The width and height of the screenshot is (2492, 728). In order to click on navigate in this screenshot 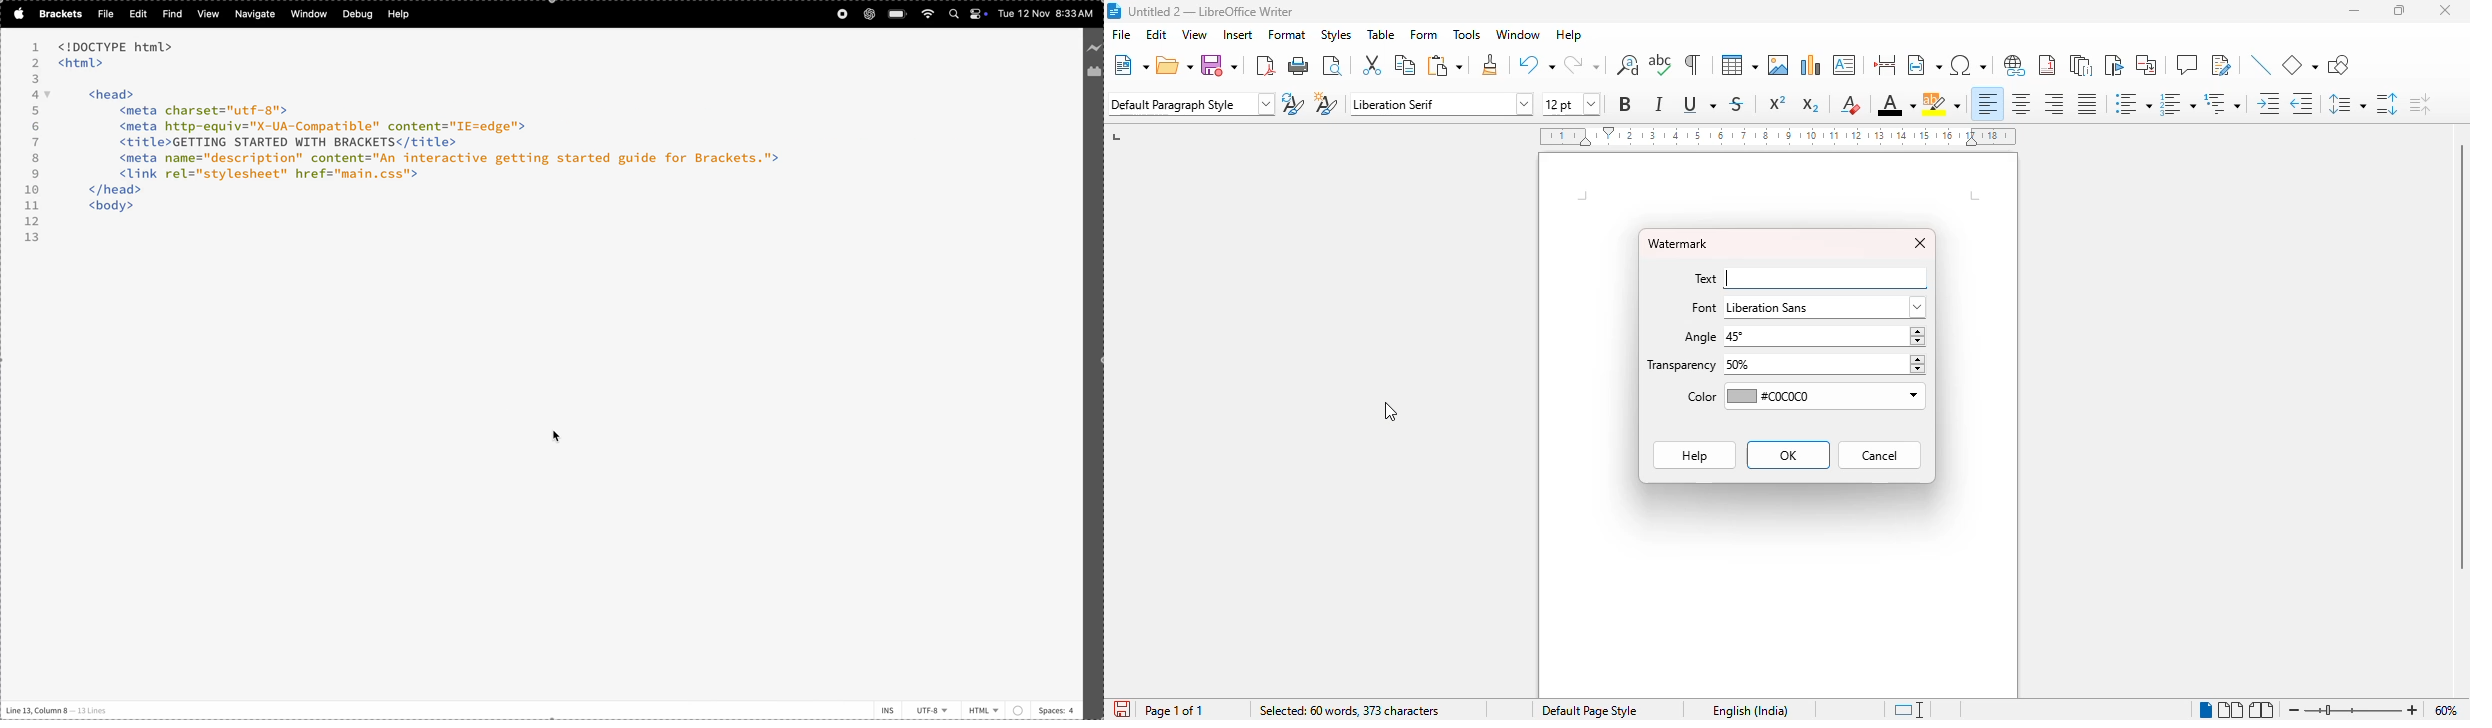, I will do `click(256, 14)`.